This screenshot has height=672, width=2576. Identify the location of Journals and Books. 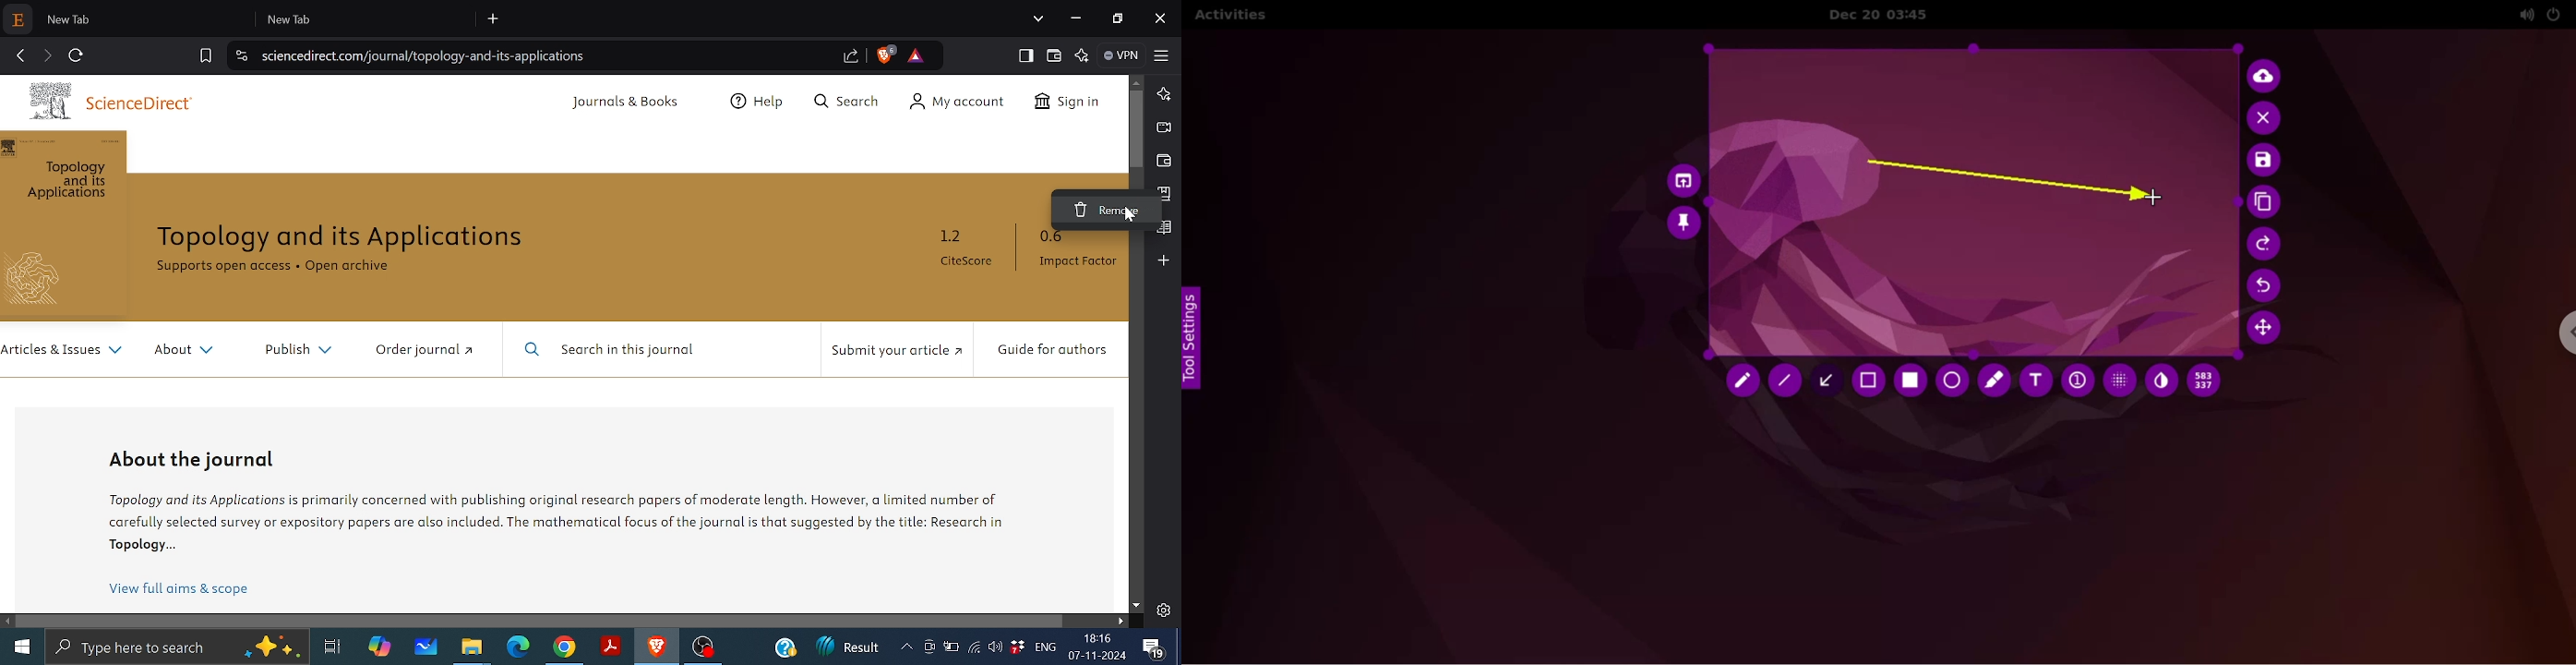
(629, 105).